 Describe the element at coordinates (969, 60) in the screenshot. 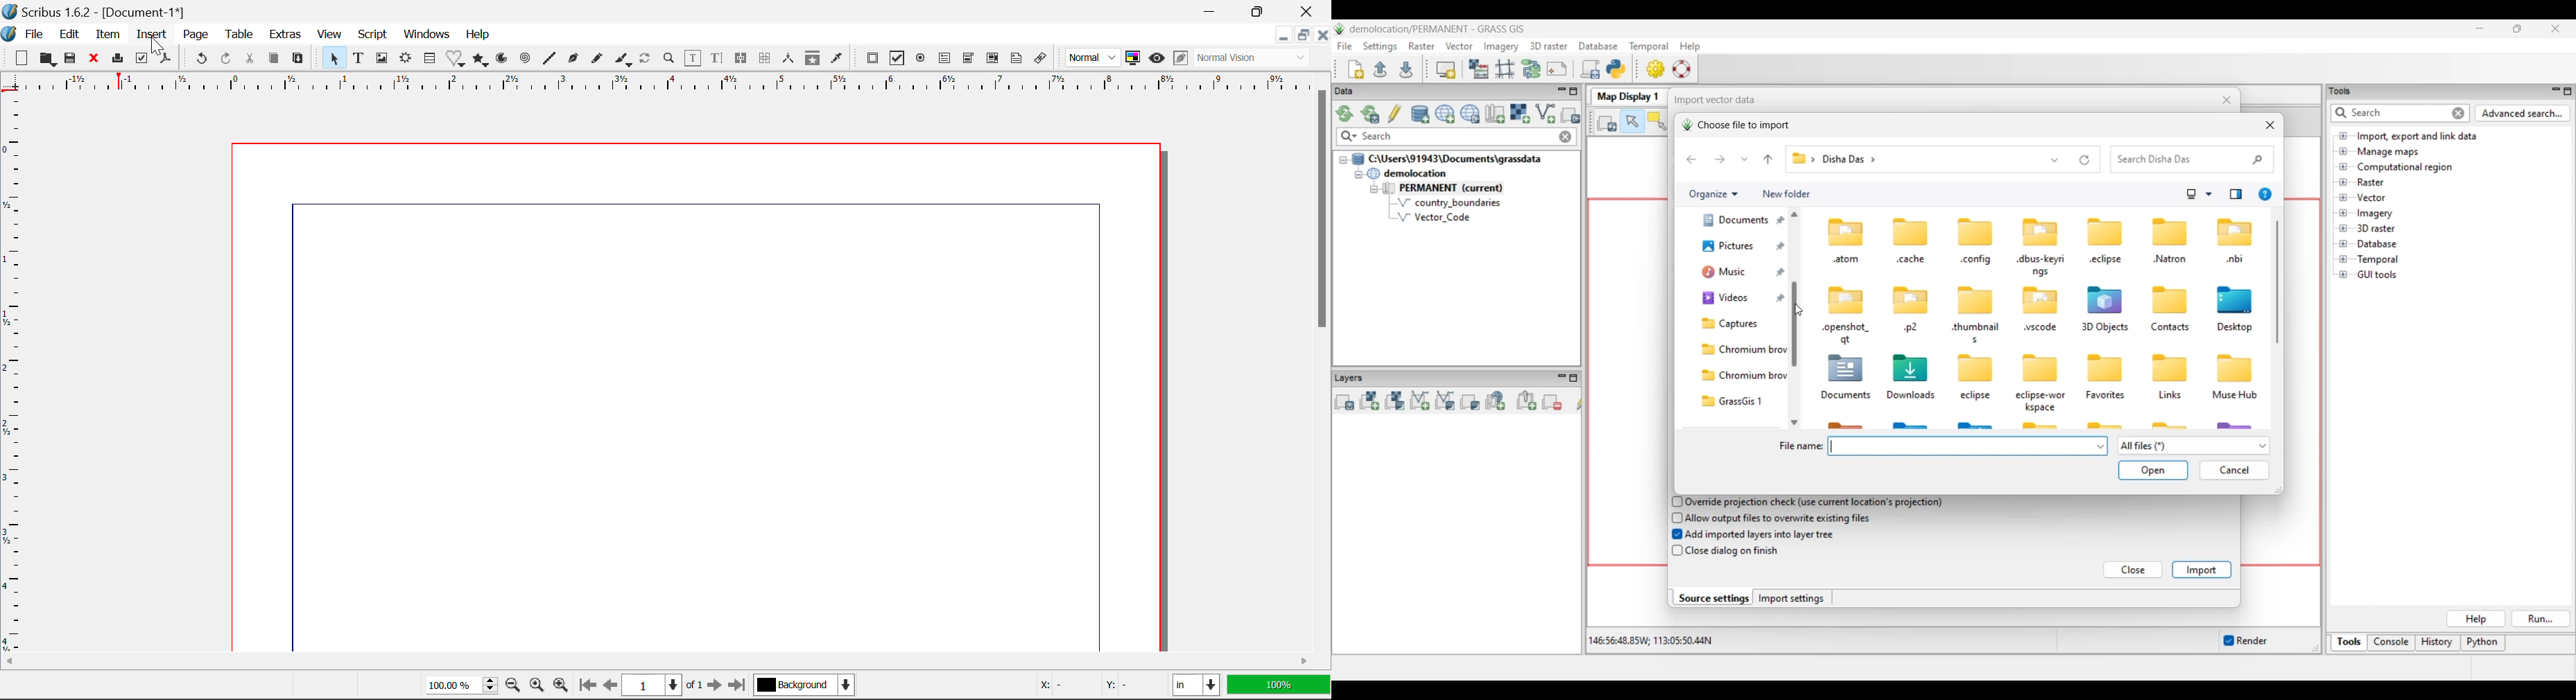

I see `Pdf Combo box` at that location.